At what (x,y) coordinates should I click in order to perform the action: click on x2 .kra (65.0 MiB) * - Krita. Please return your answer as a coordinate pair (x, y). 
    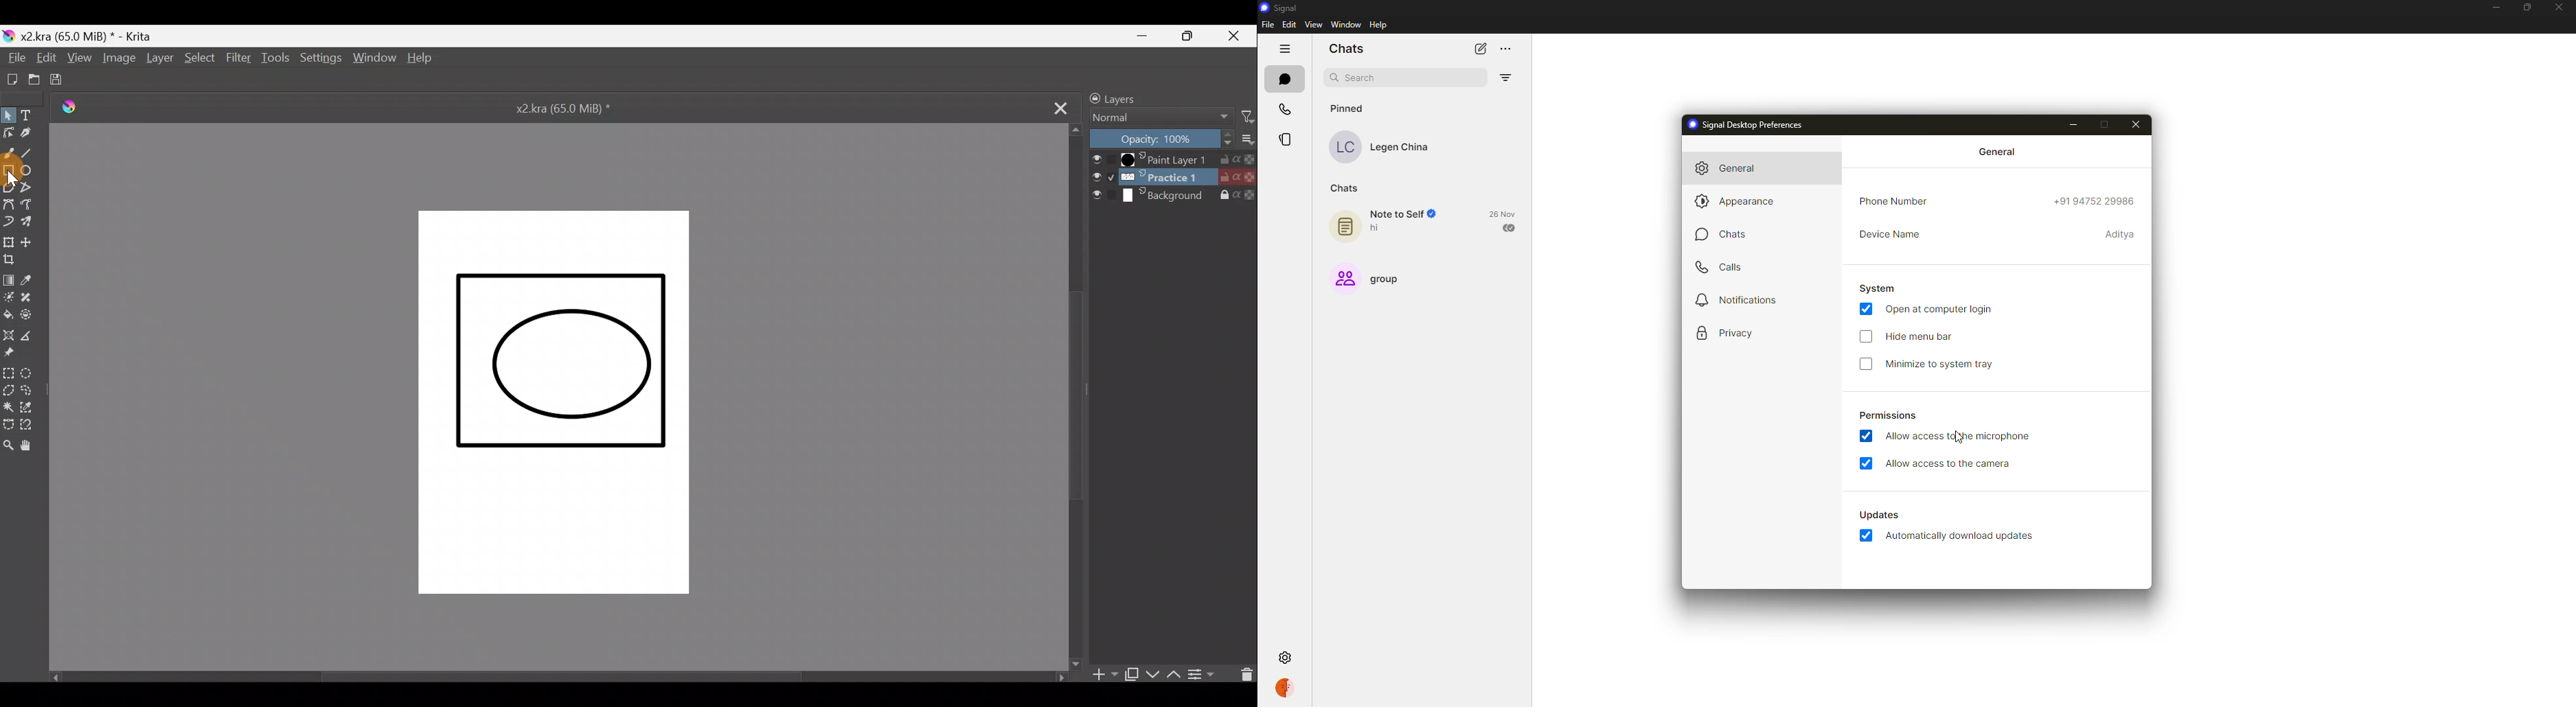
    Looking at the image, I should click on (97, 36).